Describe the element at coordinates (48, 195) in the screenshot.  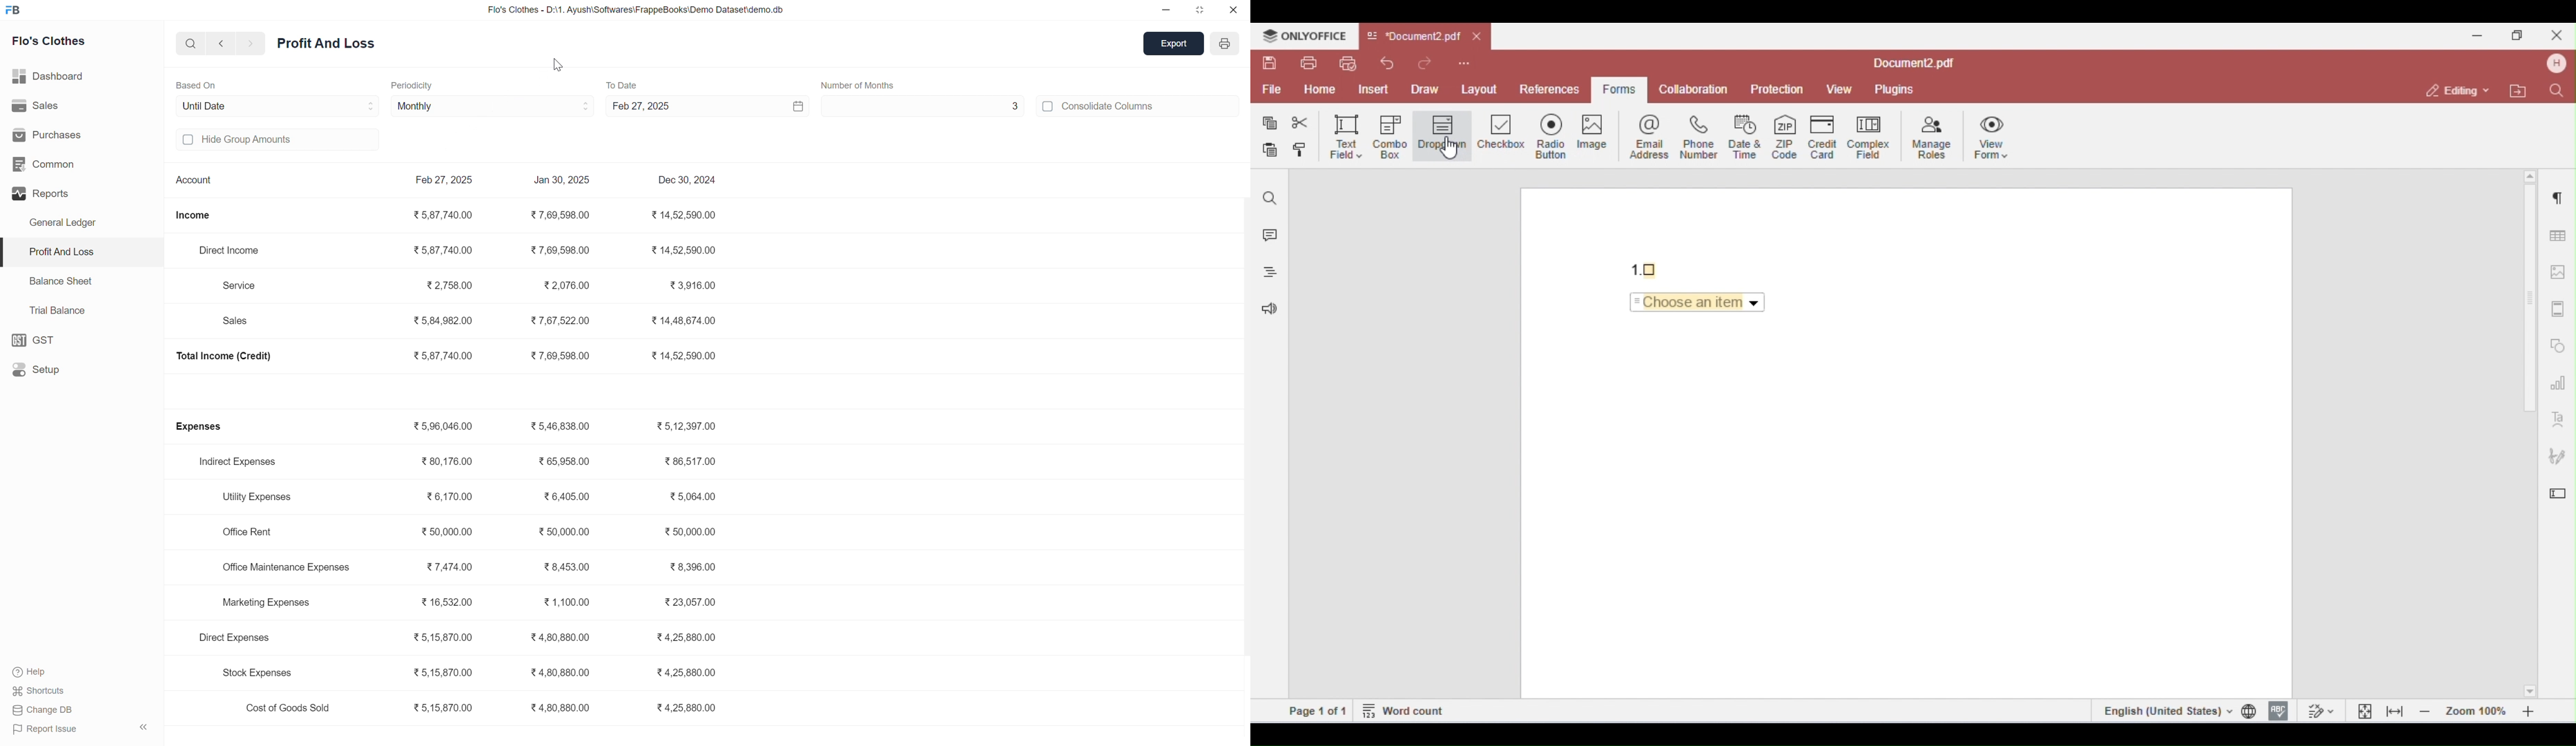
I see `Reports` at that location.